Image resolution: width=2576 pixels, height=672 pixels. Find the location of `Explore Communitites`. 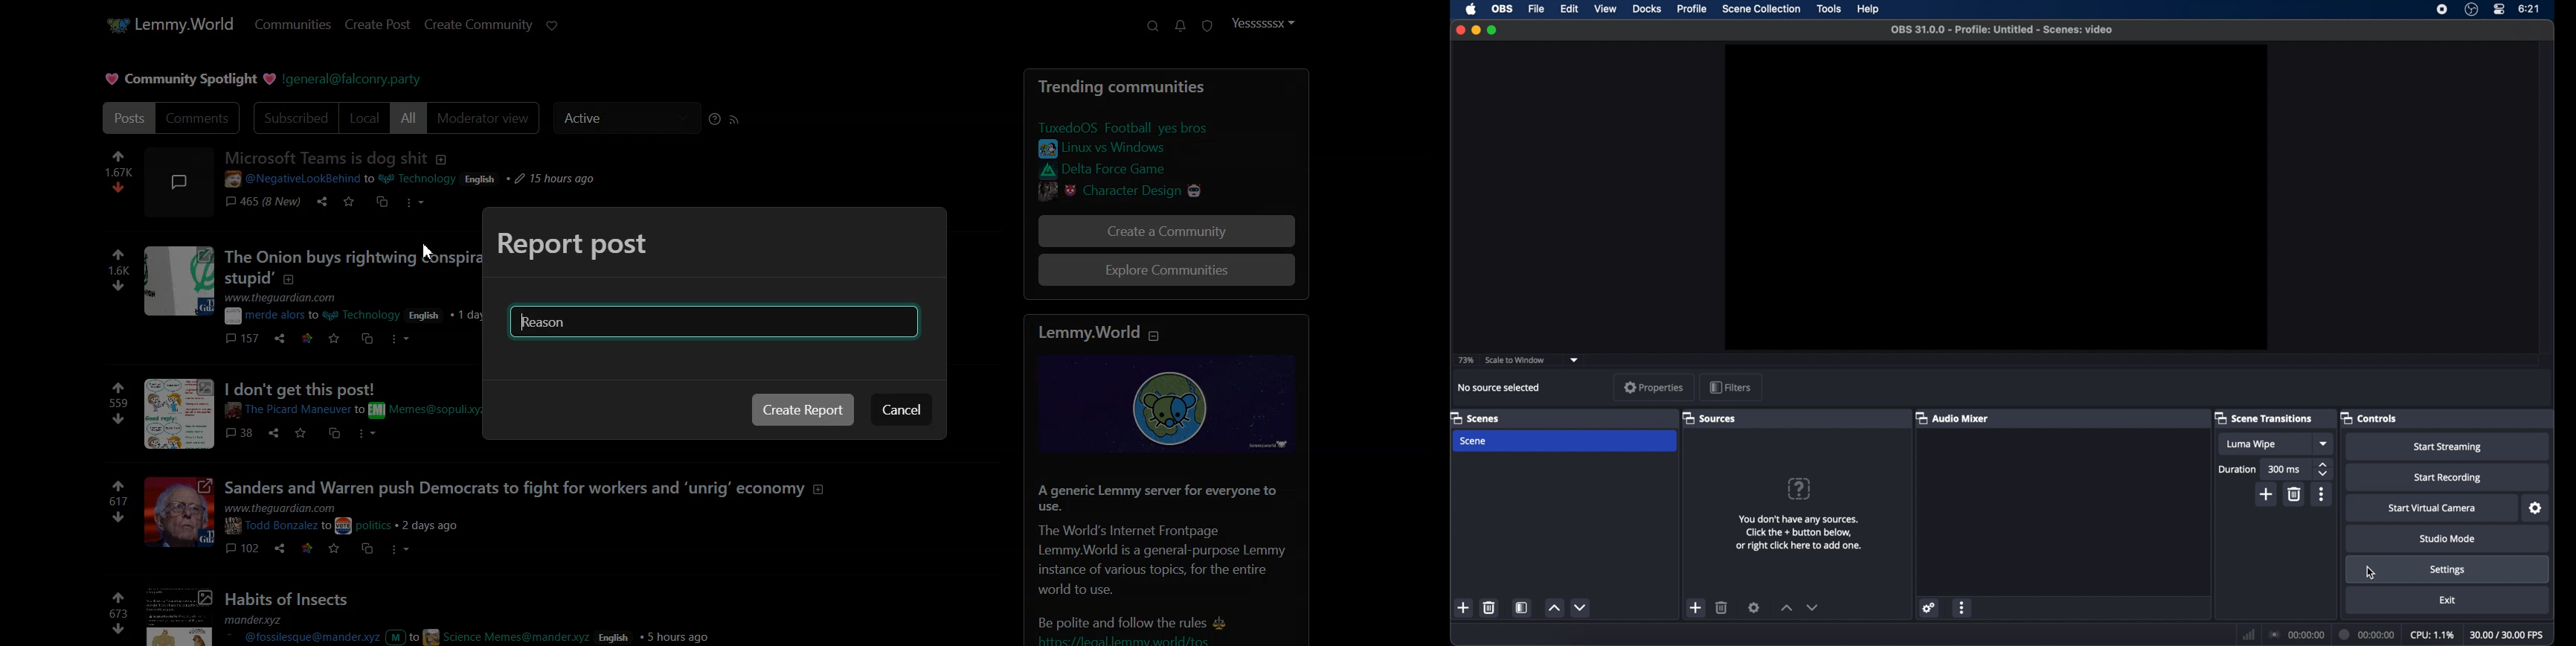

Explore Communitites is located at coordinates (1166, 271).